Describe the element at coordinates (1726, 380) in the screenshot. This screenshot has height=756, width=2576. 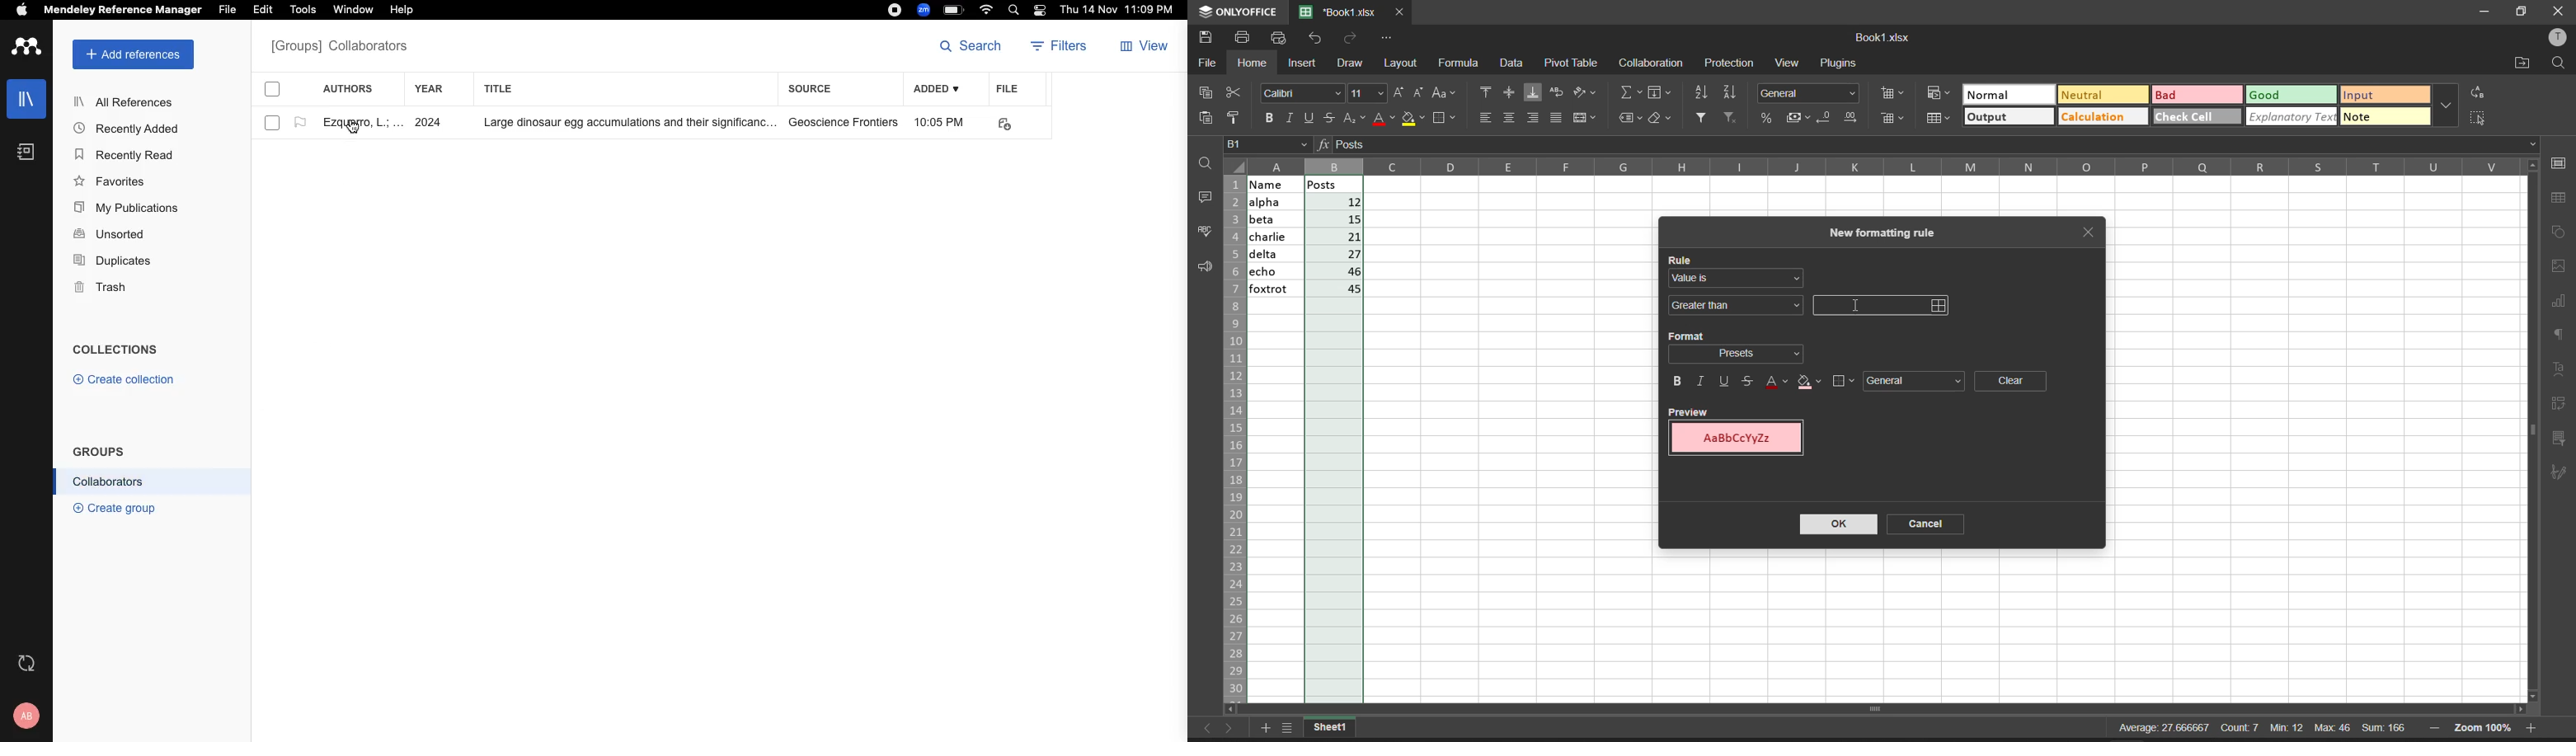
I see `underline` at that location.